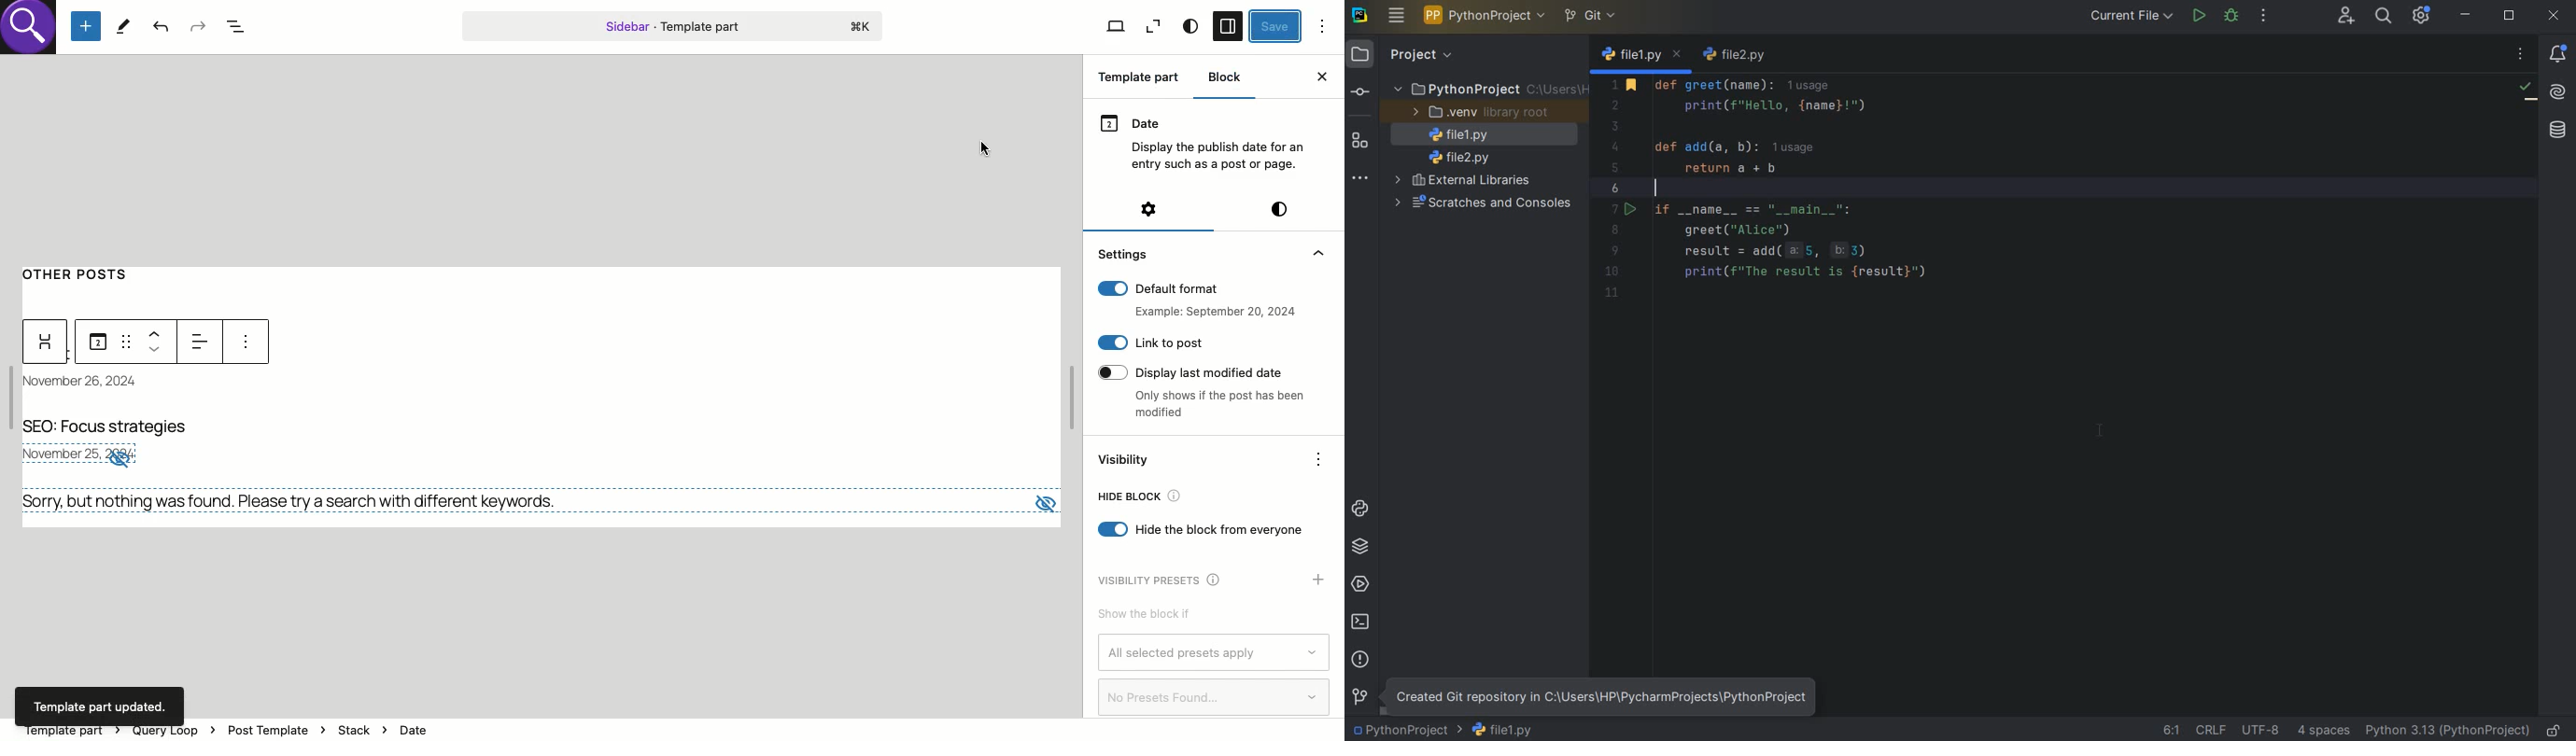  What do you see at coordinates (1323, 25) in the screenshot?
I see `Options` at bounding box center [1323, 25].